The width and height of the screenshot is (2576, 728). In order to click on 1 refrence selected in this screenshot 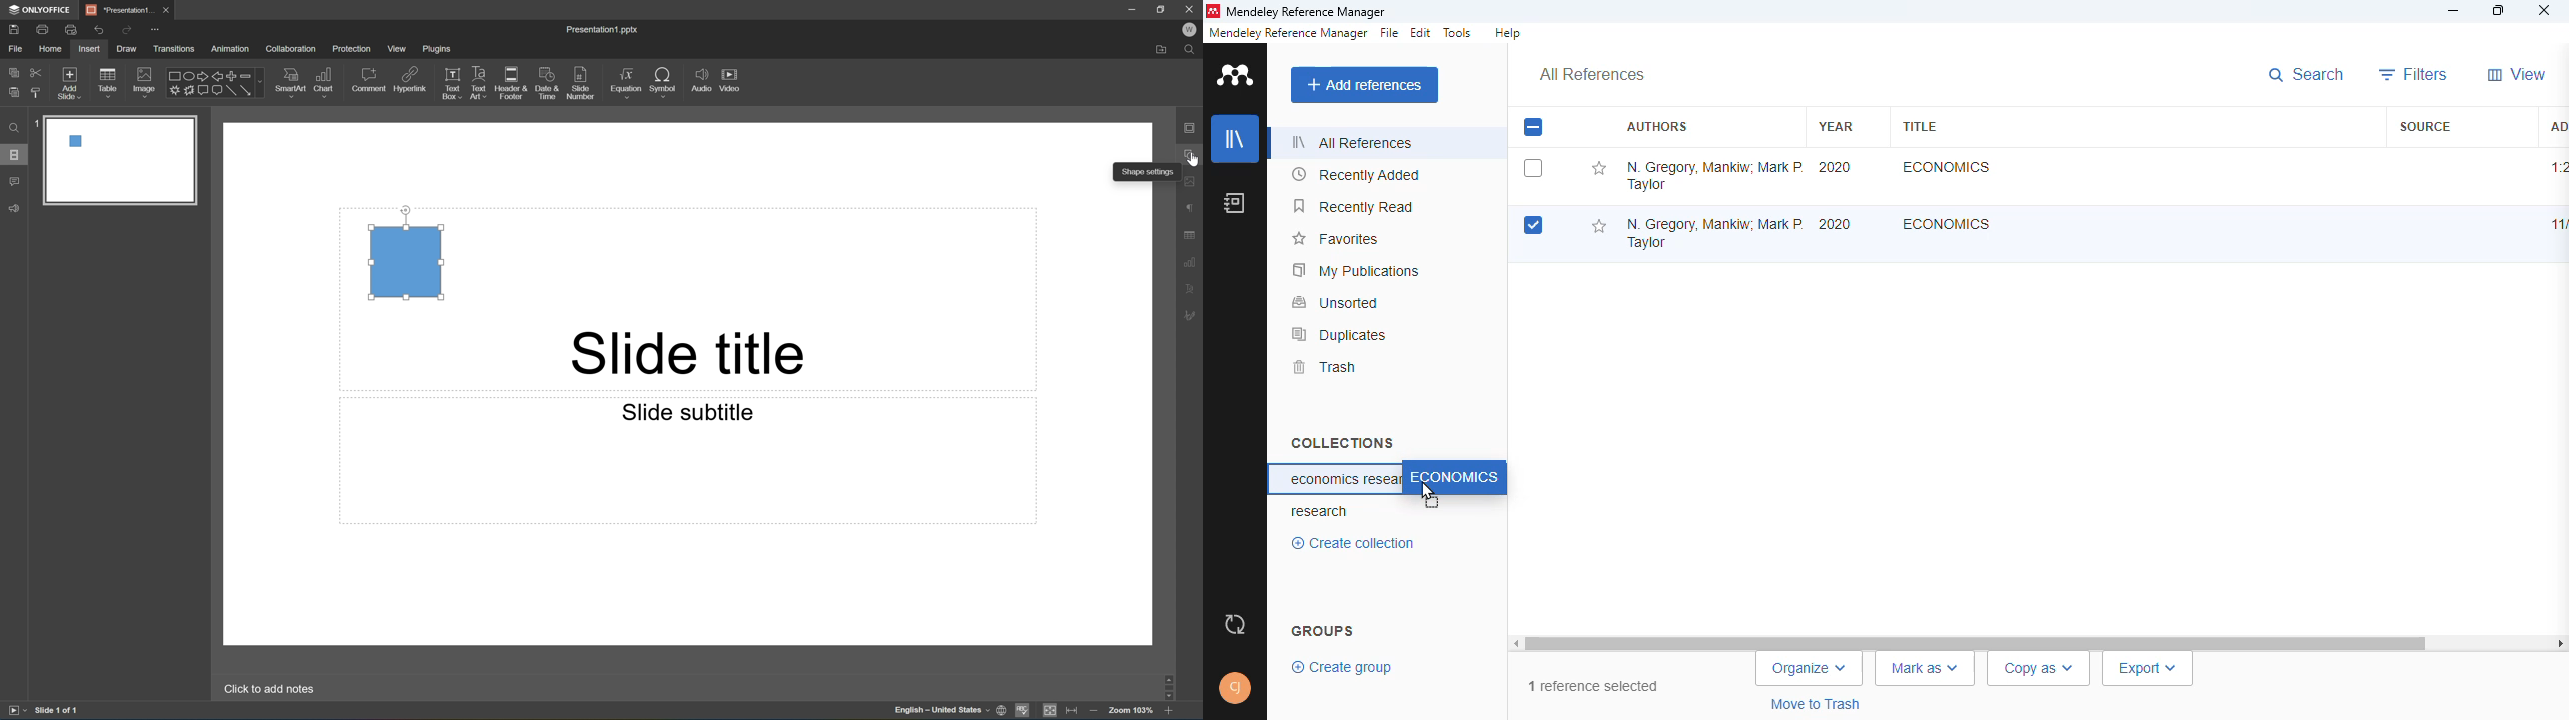, I will do `click(1592, 681)`.